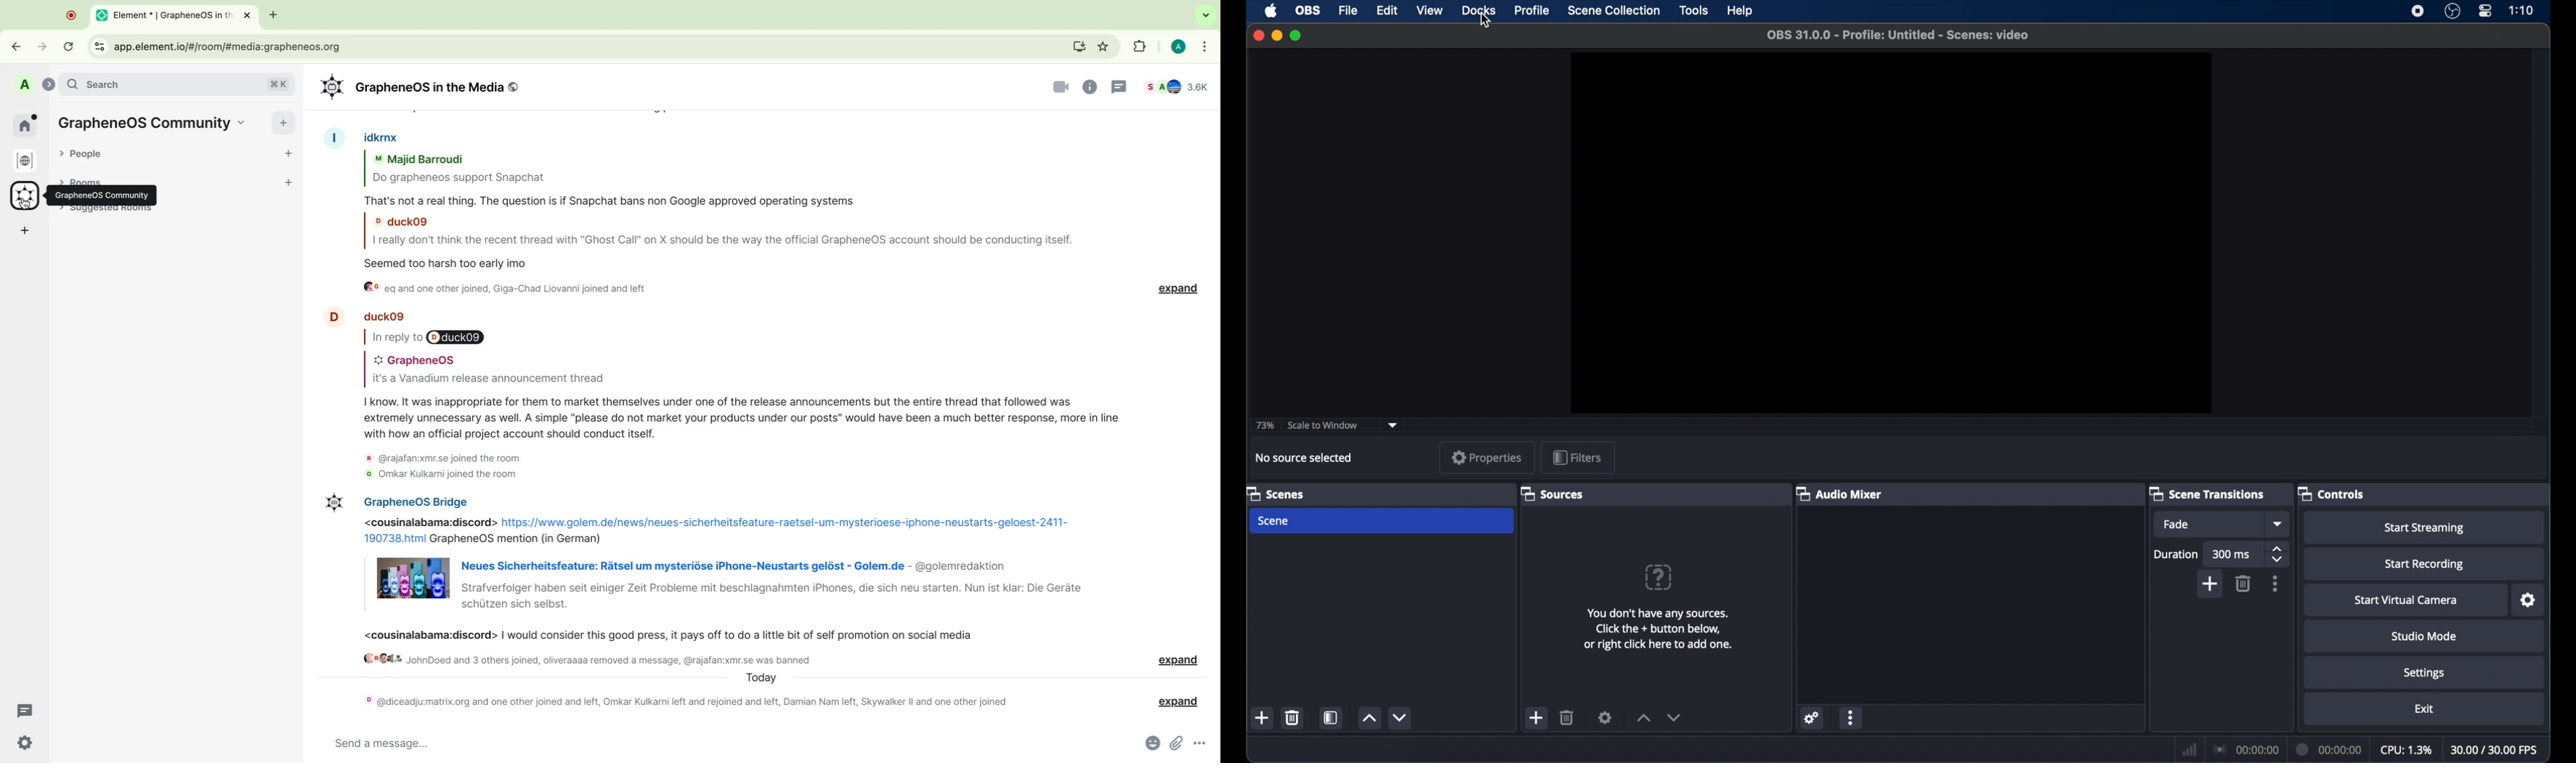 The image size is (2576, 784). What do you see at coordinates (2425, 528) in the screenshot?
I see `start streaming` at bounding box center [2425, 528].